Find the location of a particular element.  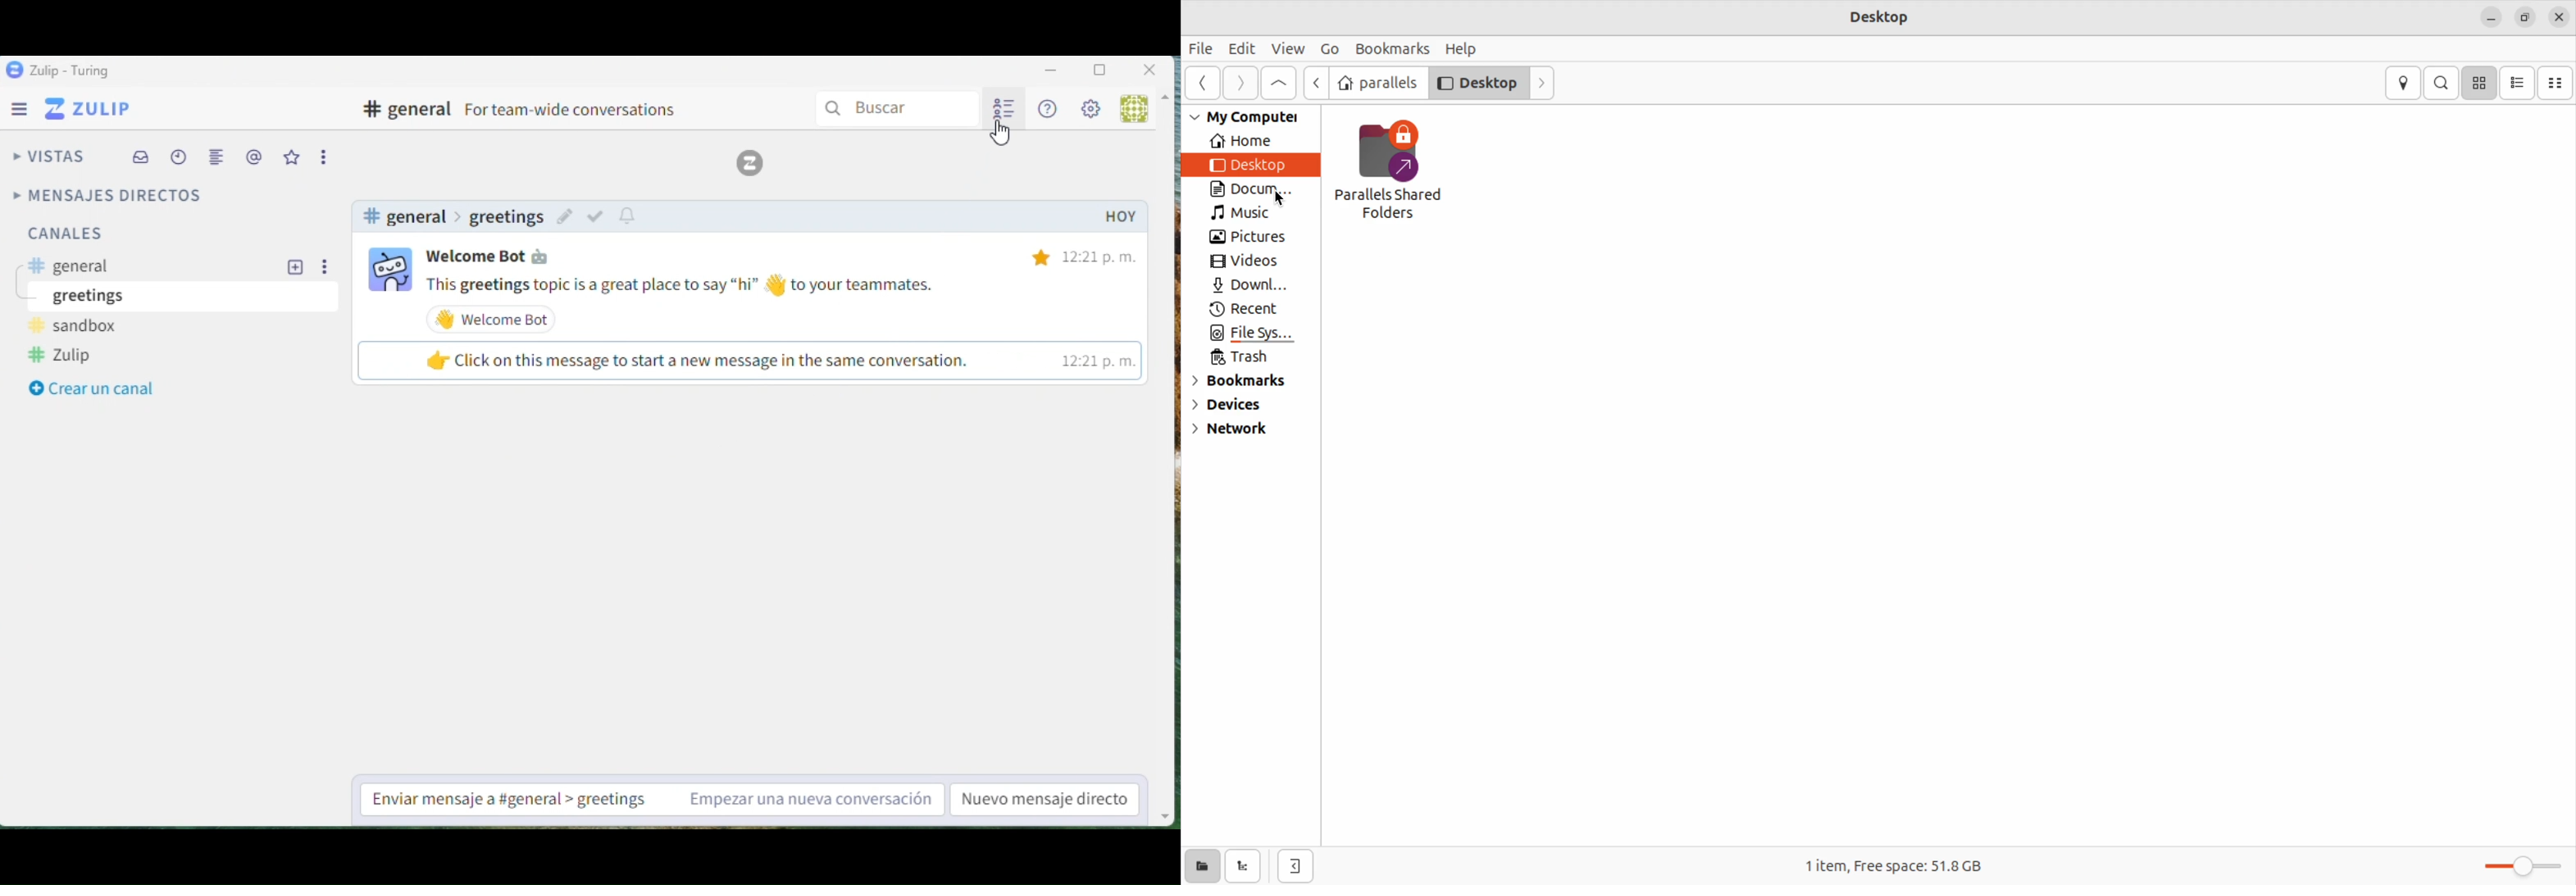

Help is located at coordinates (1049, 107).